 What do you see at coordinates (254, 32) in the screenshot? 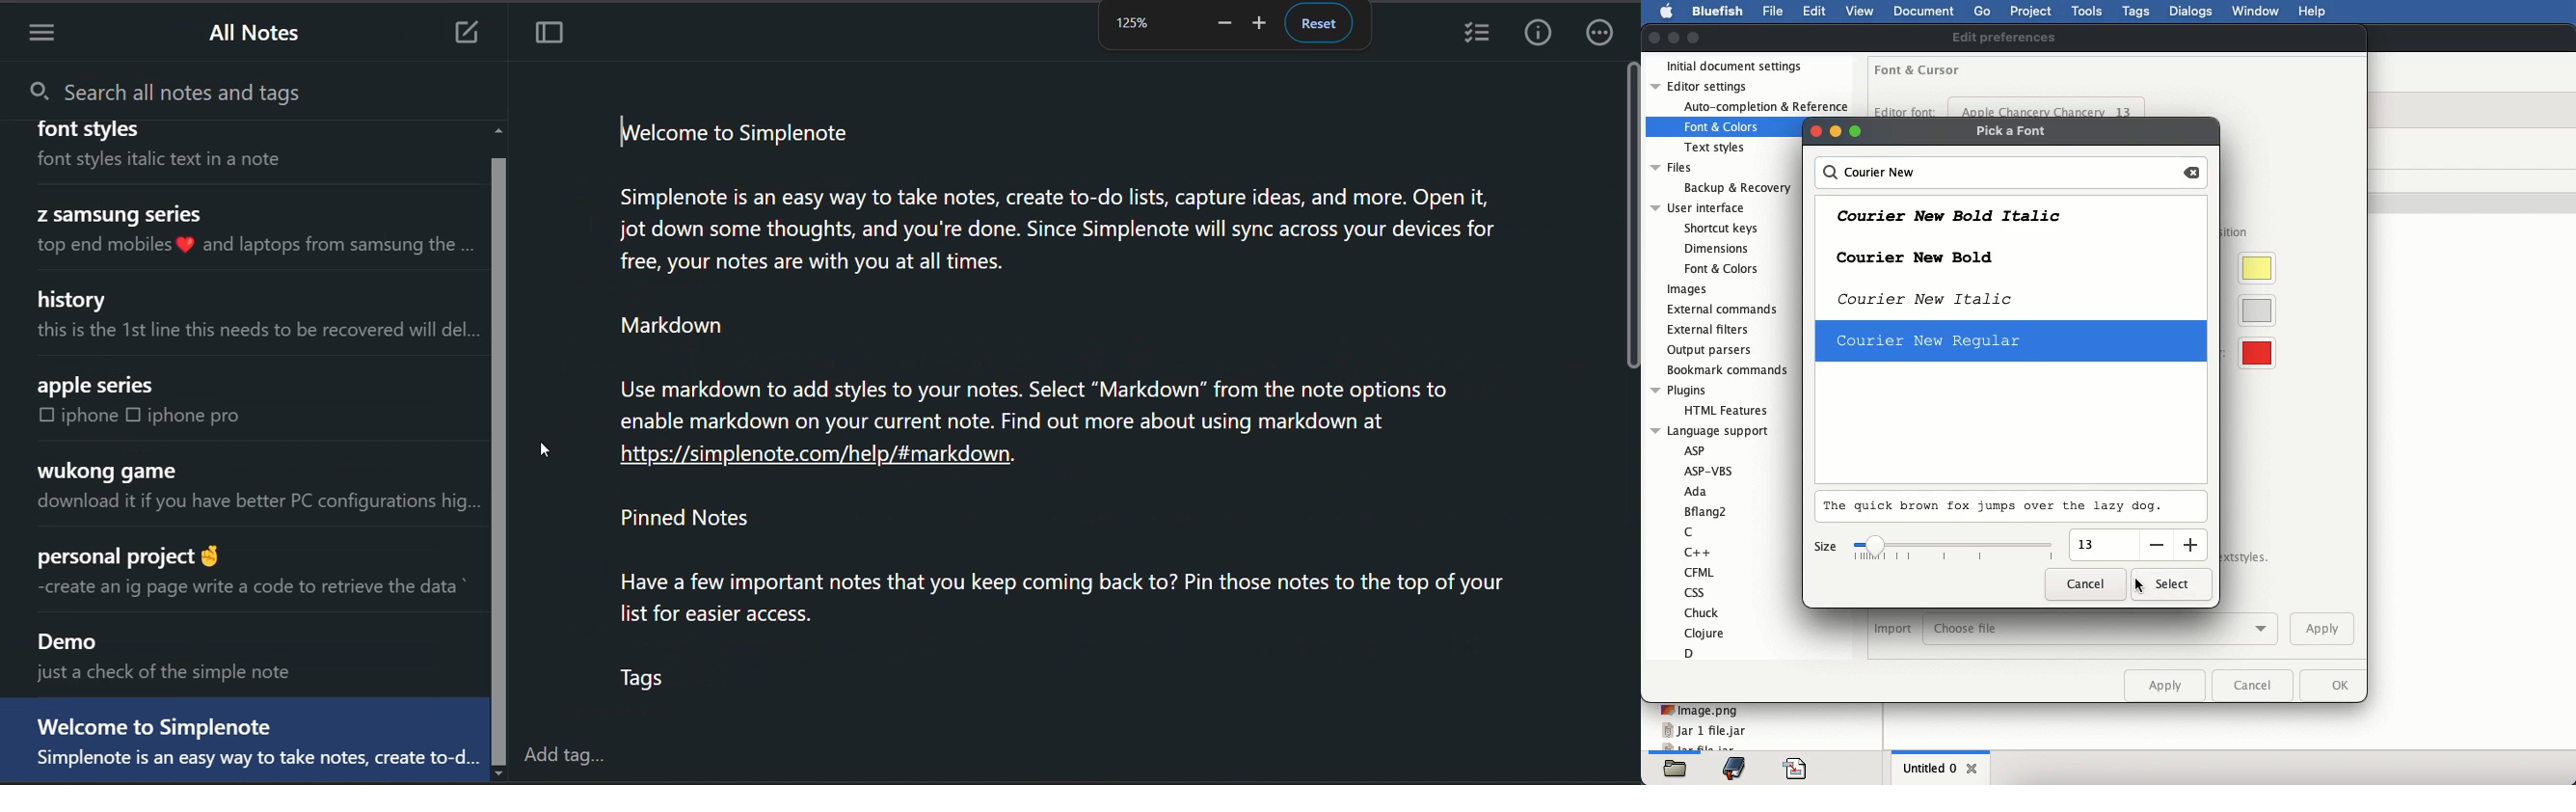
I see `all notes` at bounding box center [254, 32].